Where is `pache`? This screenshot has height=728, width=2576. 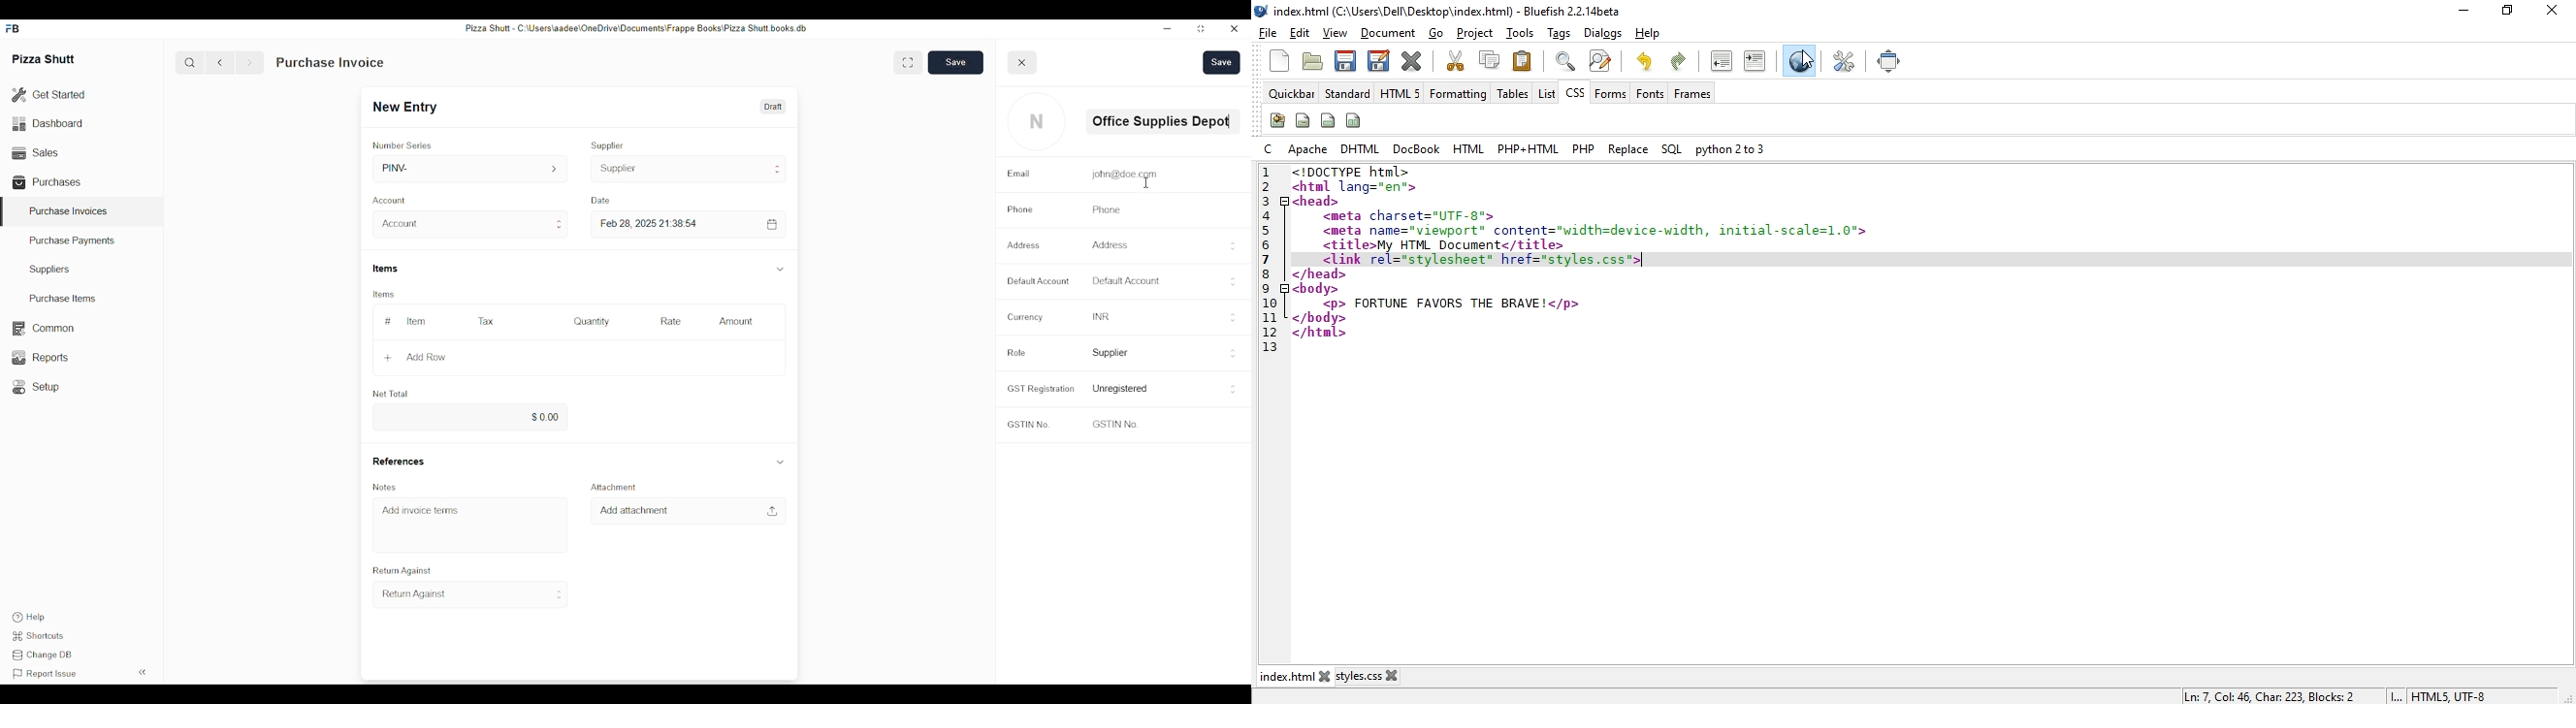
pache is located at coordinates (1308, 148).